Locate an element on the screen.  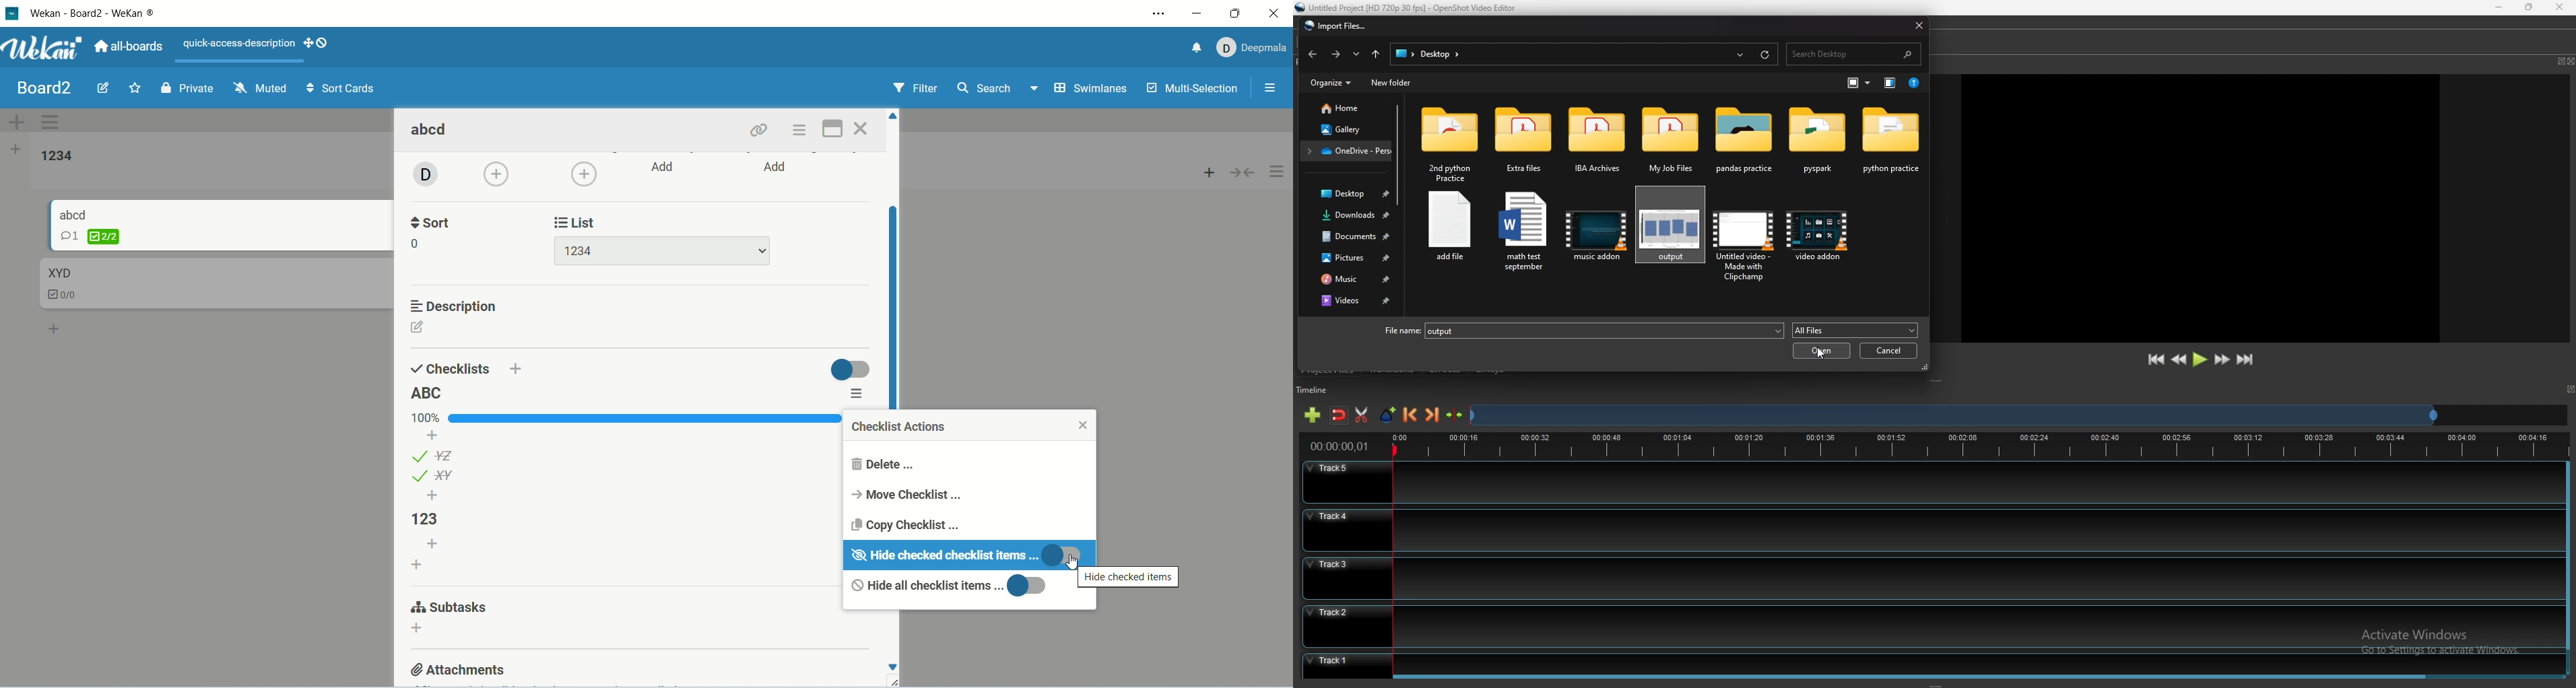
track 1 is located at coordinates (1927, 662).